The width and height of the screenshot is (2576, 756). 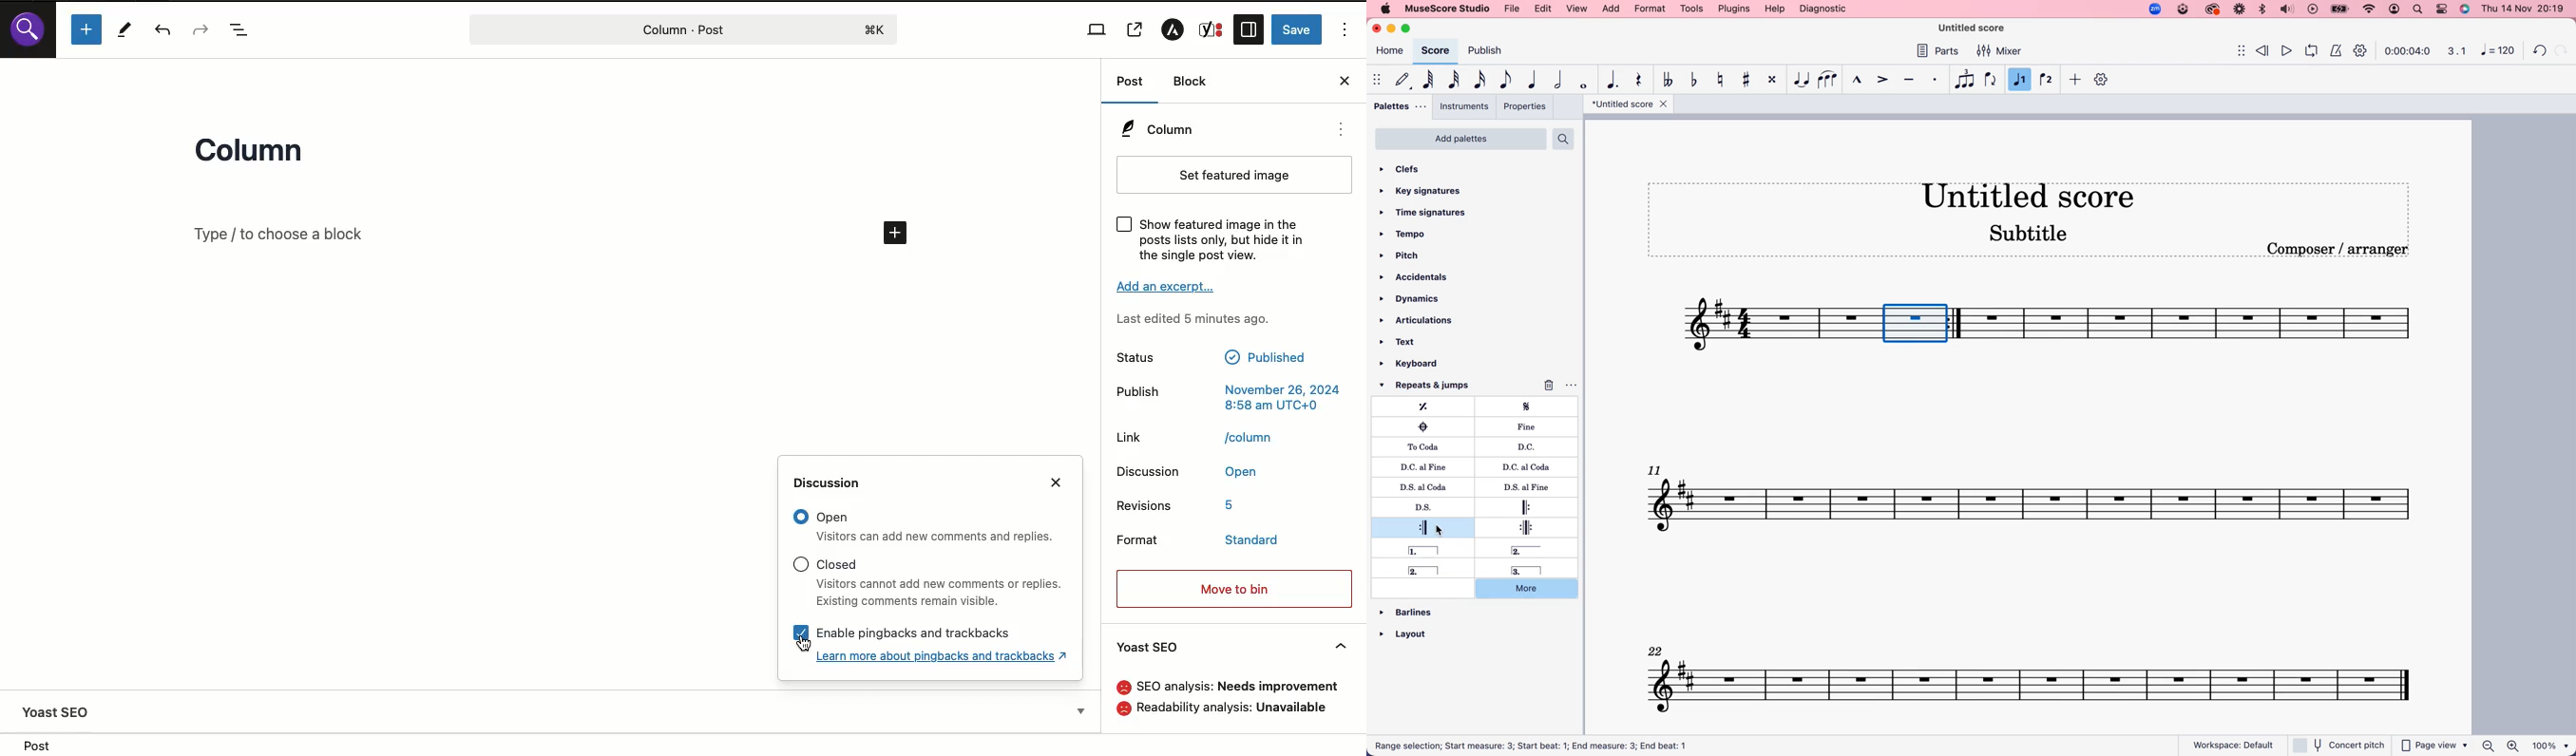 I want to click on plugins, so click(x=1734, y=8).